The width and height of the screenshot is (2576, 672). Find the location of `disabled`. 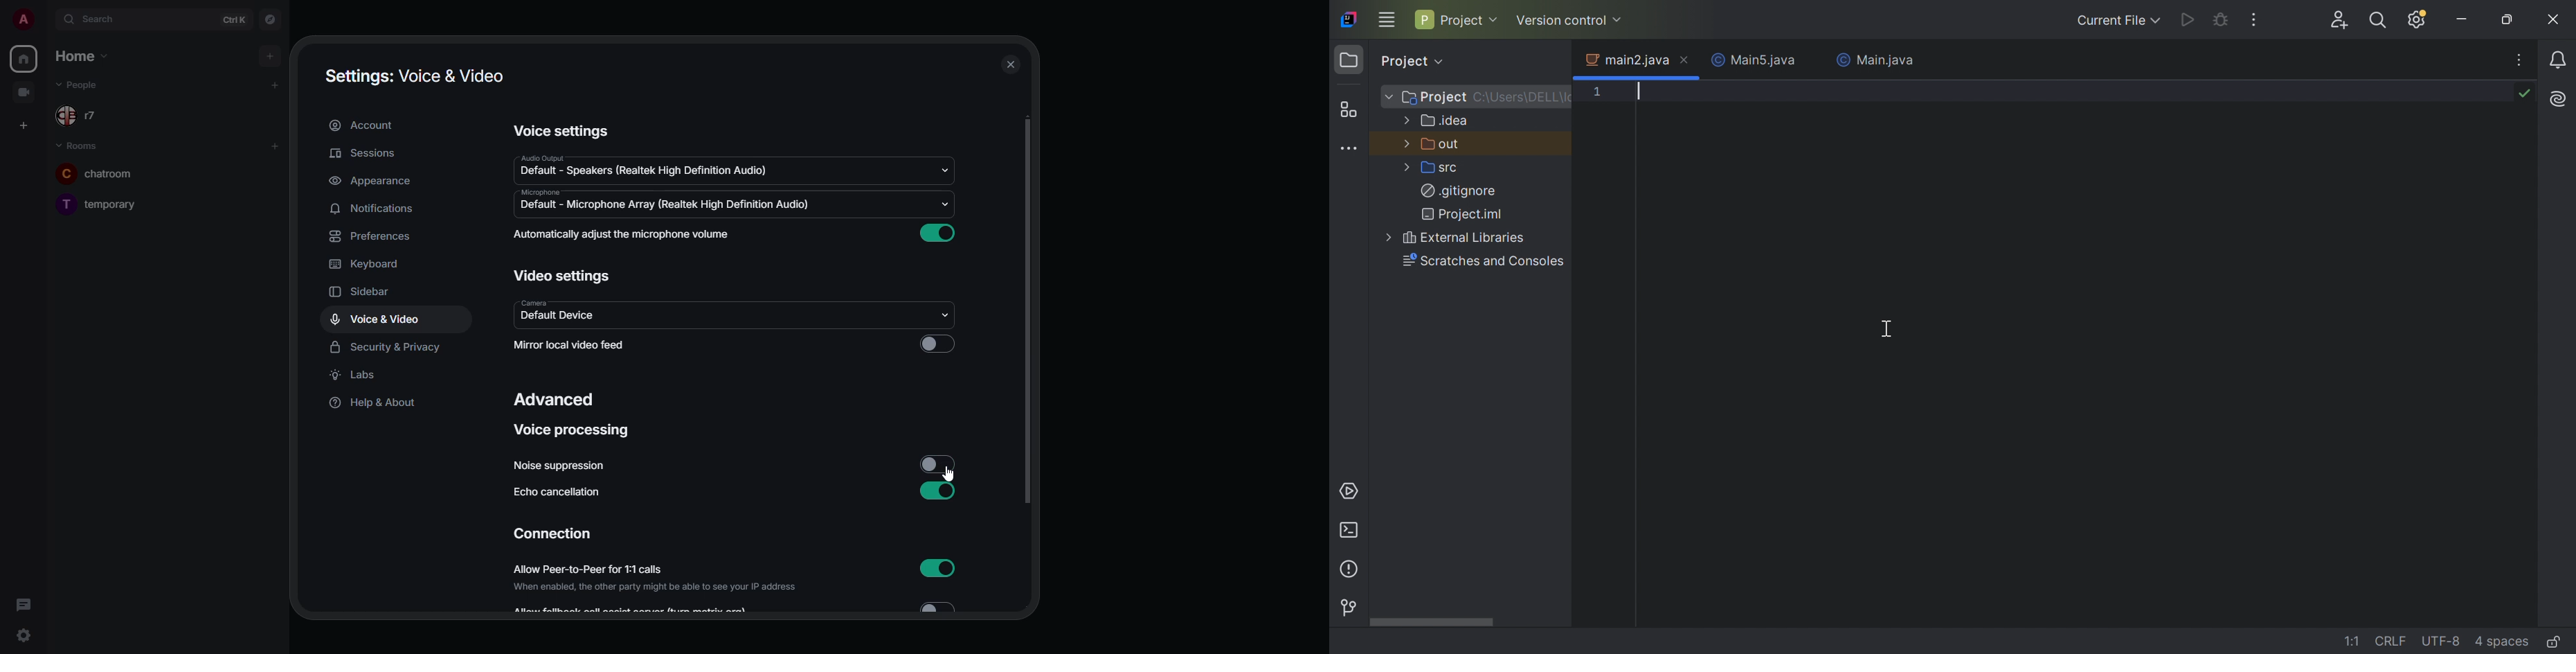

disabled is located at coordinates (939, 463).